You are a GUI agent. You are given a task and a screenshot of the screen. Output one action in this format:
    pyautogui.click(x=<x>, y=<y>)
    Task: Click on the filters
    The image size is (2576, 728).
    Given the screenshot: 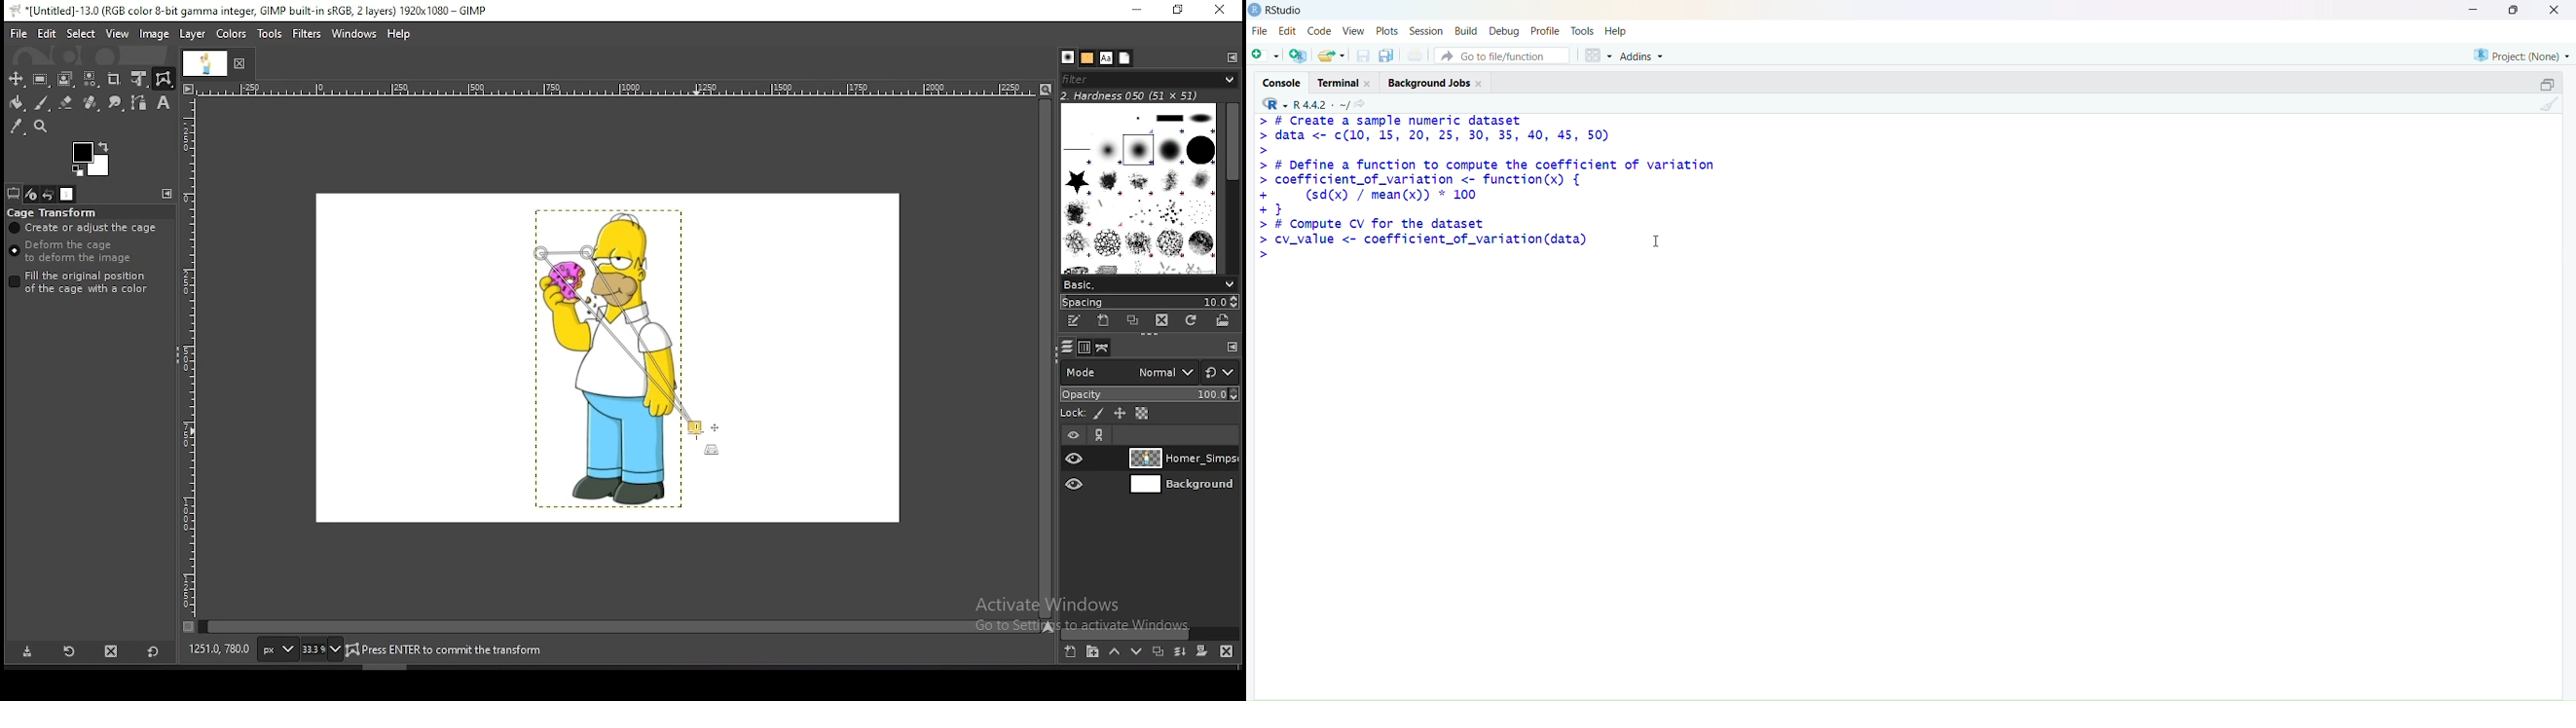 What is the action you would take?
    pyautogui.click(x=308, y=34)
    